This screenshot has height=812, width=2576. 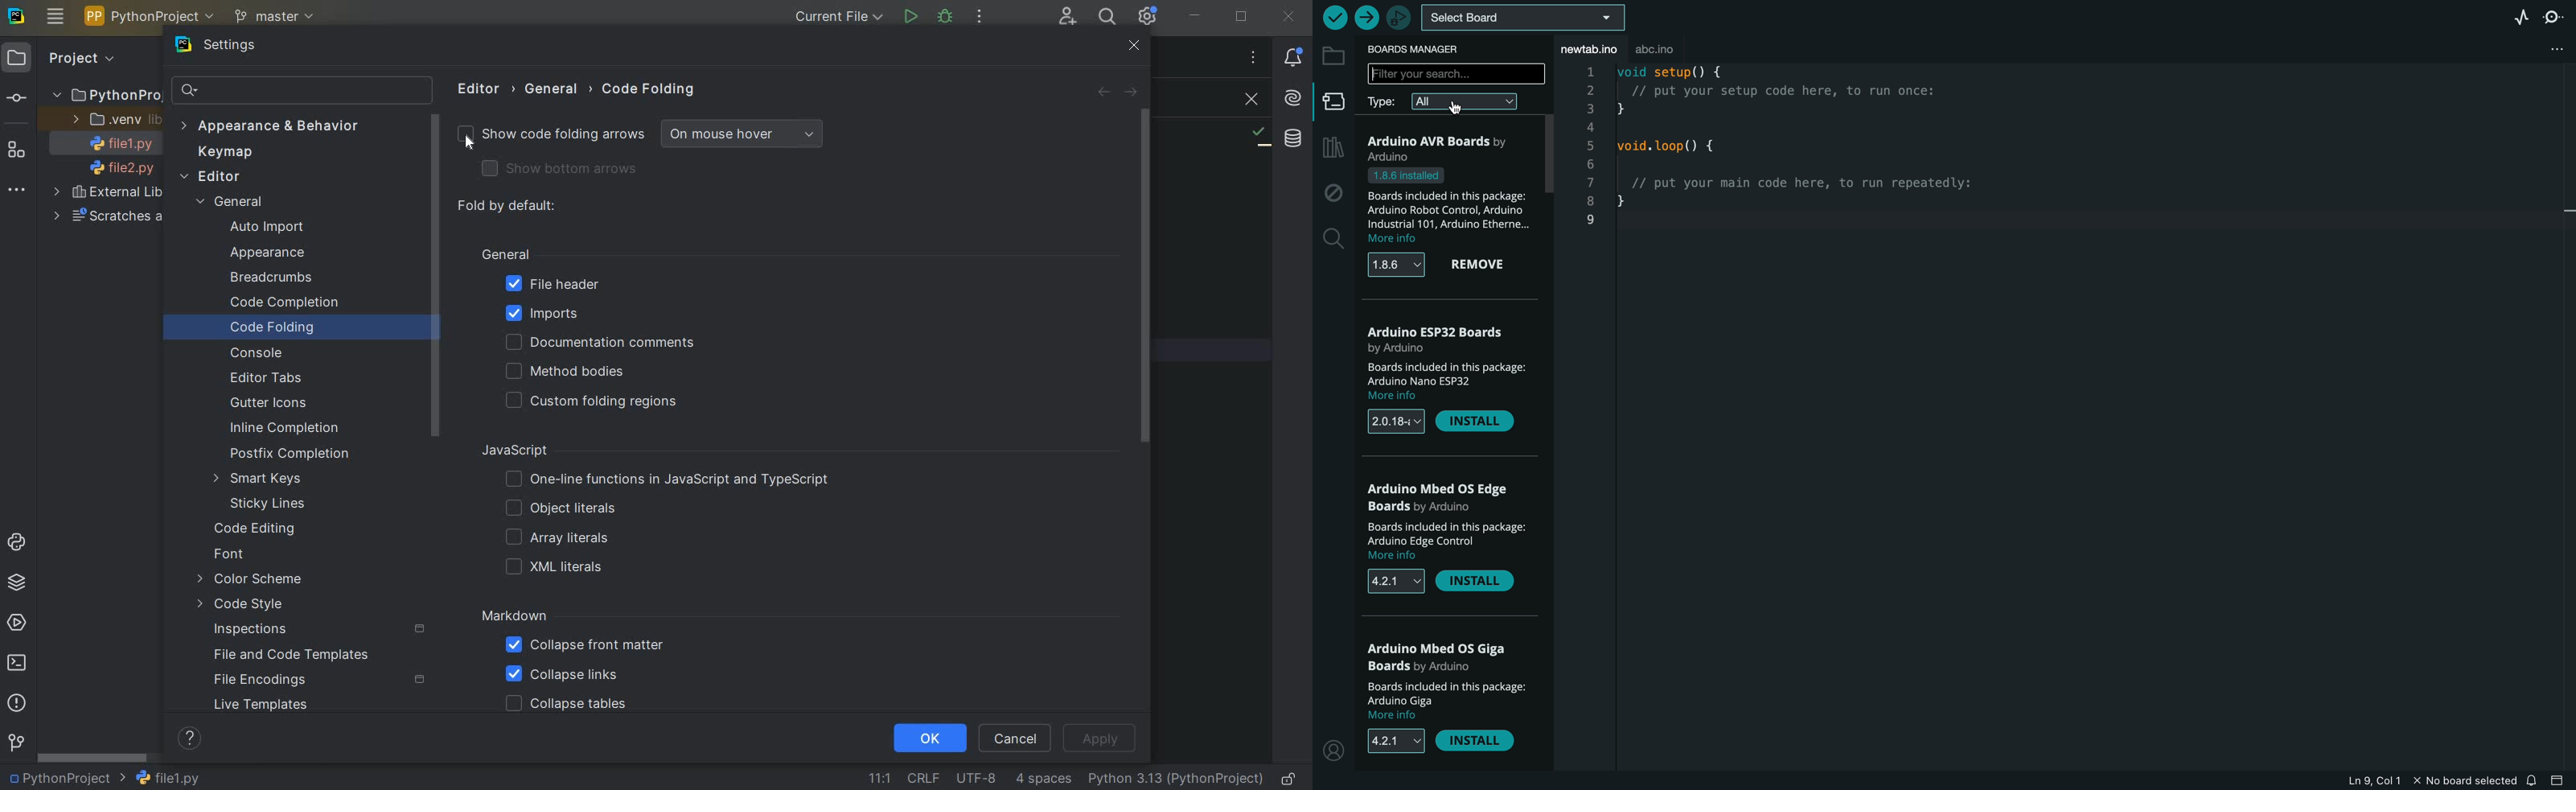 What do you see at coordinates (565, 705) in the screenshot?
I see `COLLAPSE TABLES` at bounding box center [565, 705].